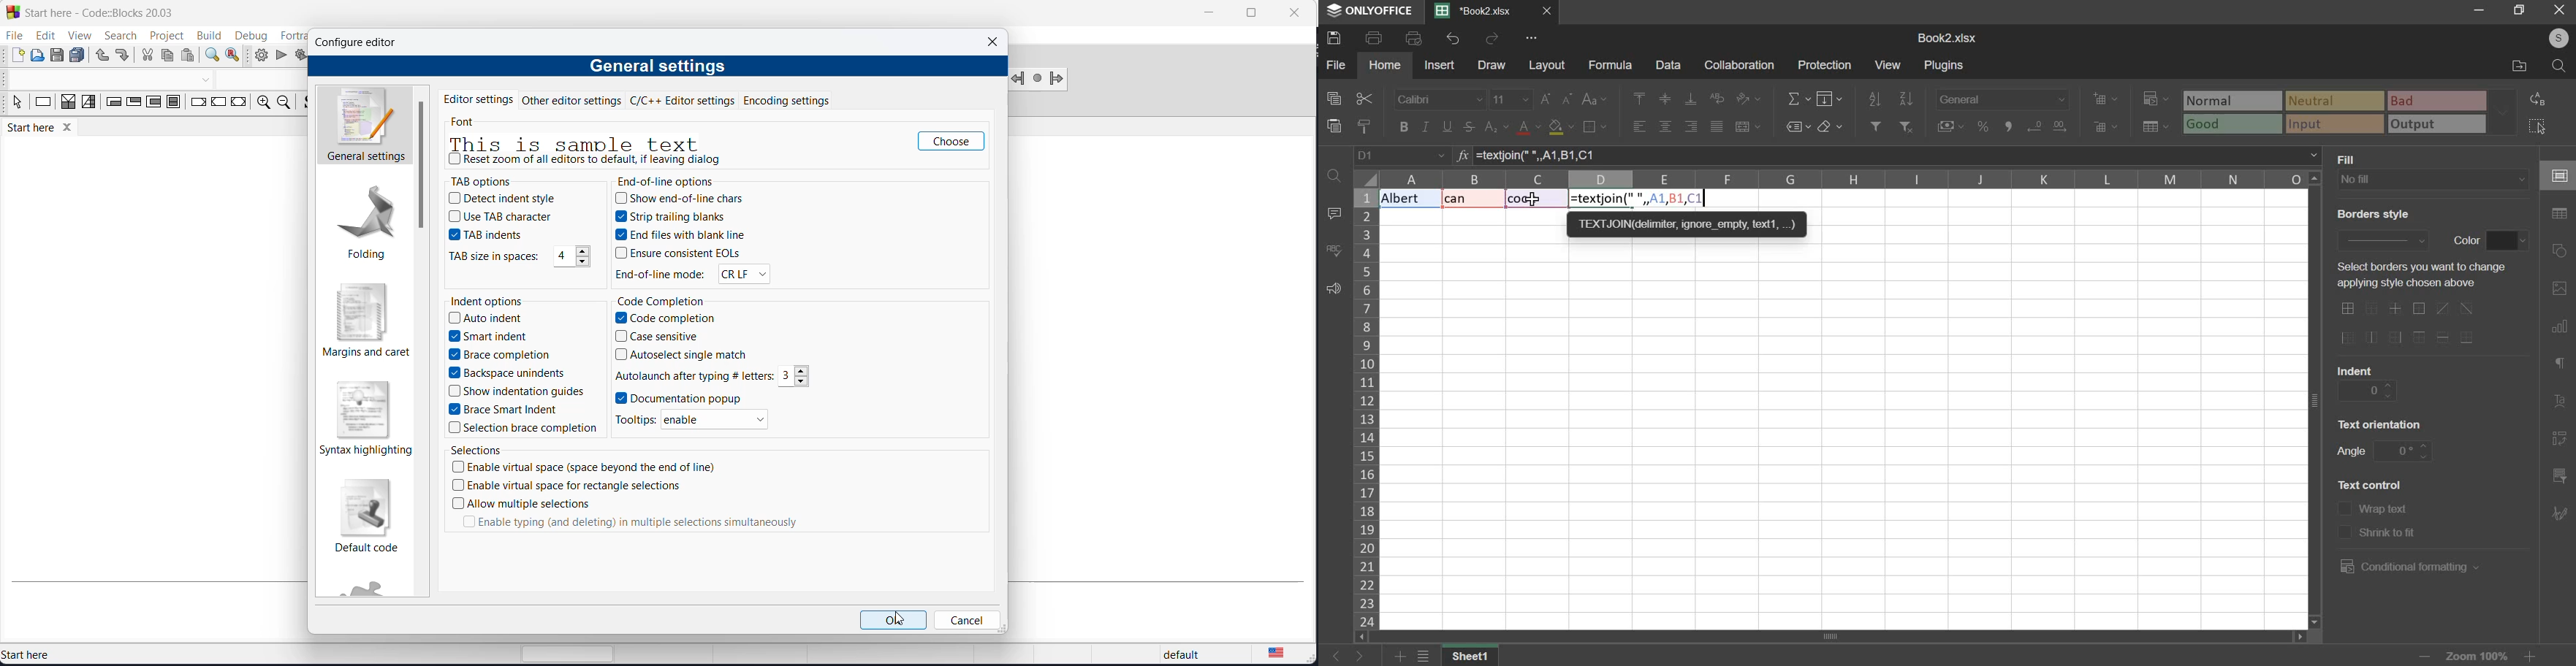  Describe the element at coordinates (2560, 440) in the screenshot. I see `pivot table` at that location.